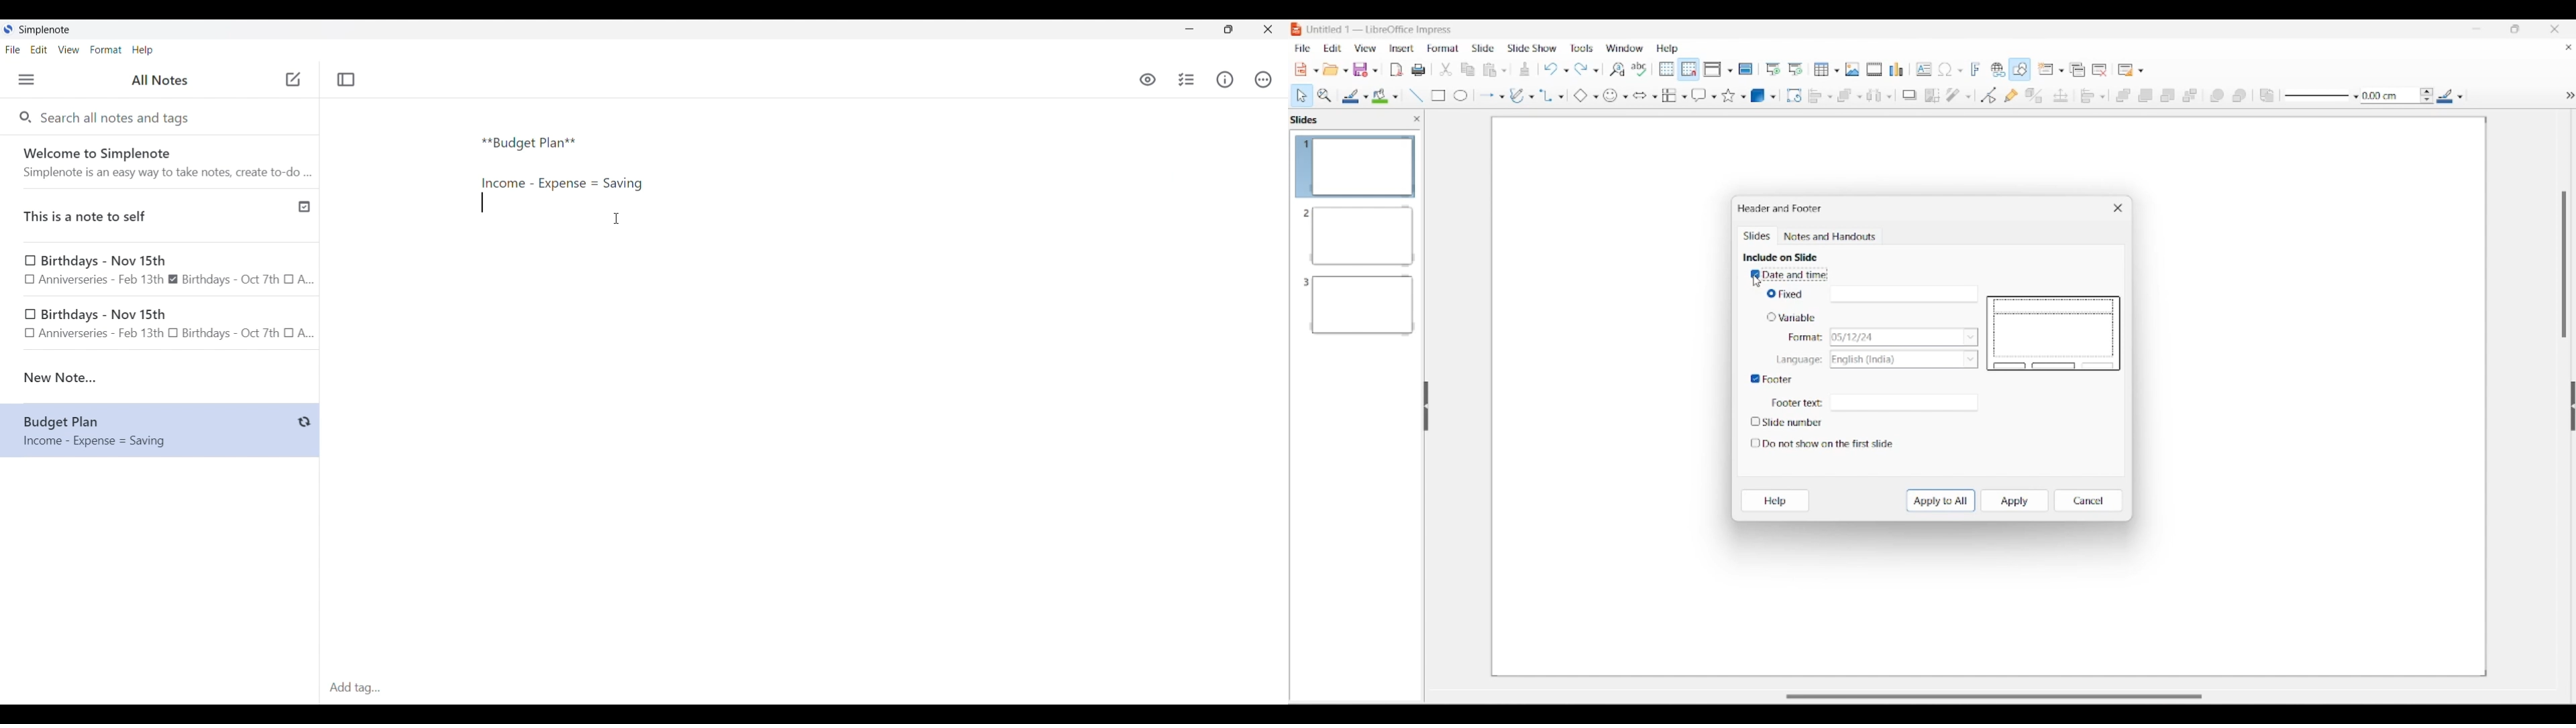 The width and height of the screenshot is (2576, 728). I want to click on Find and replace, so click(1617, 69).